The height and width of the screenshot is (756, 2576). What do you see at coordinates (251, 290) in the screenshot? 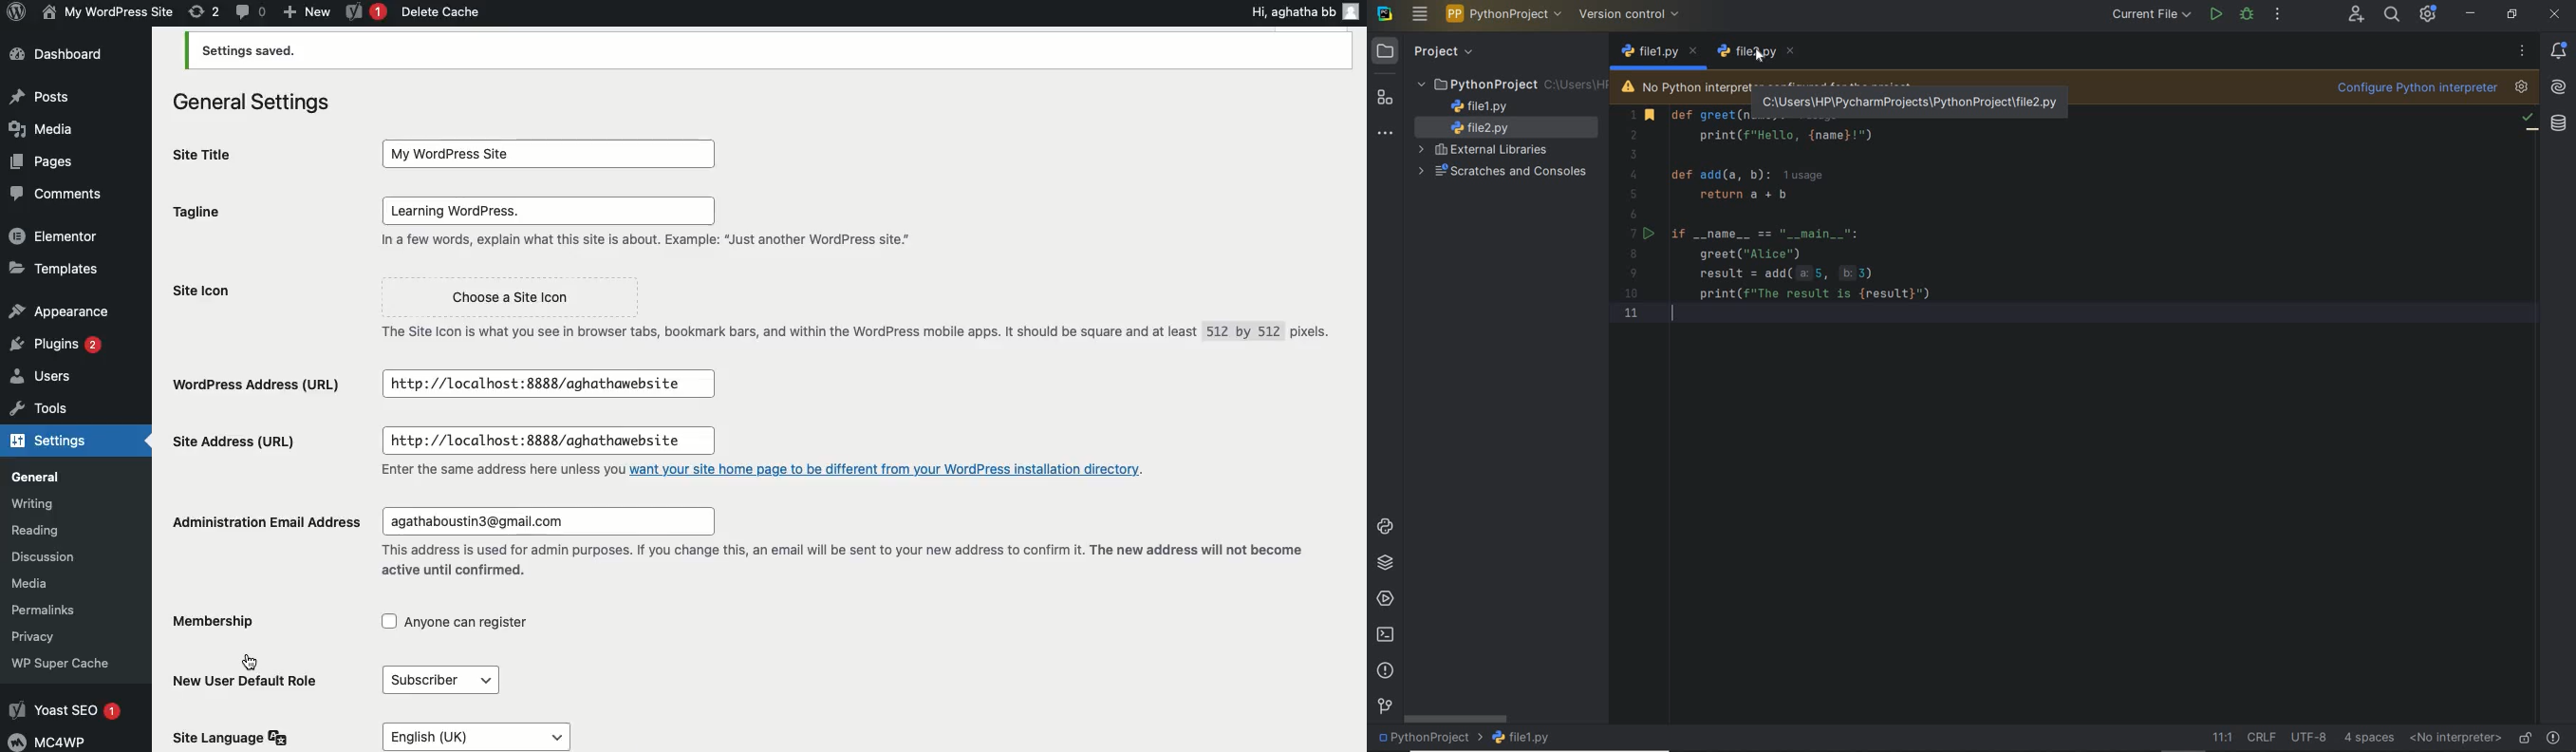
I see `Site icon` at bounding box center [251, 290].